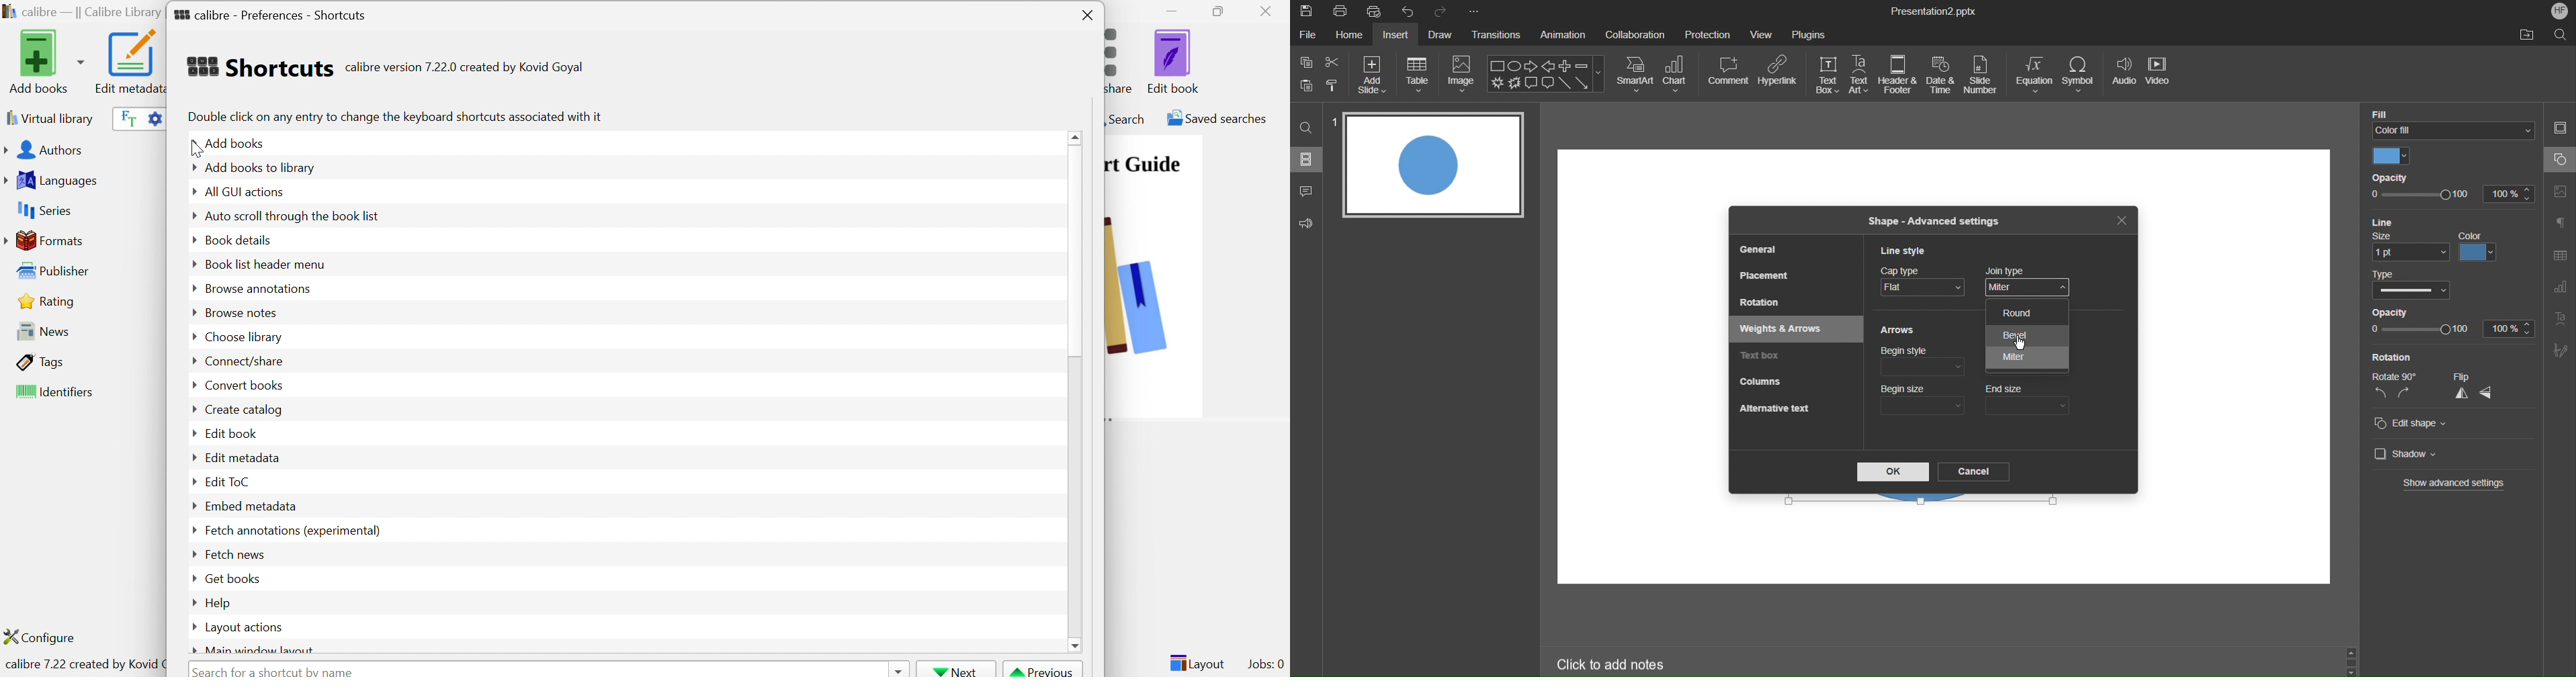 The image size is (2576, 700). Describe the element at coordinates (261, 649) in the screenshot. I see `Main window layout` at that location.